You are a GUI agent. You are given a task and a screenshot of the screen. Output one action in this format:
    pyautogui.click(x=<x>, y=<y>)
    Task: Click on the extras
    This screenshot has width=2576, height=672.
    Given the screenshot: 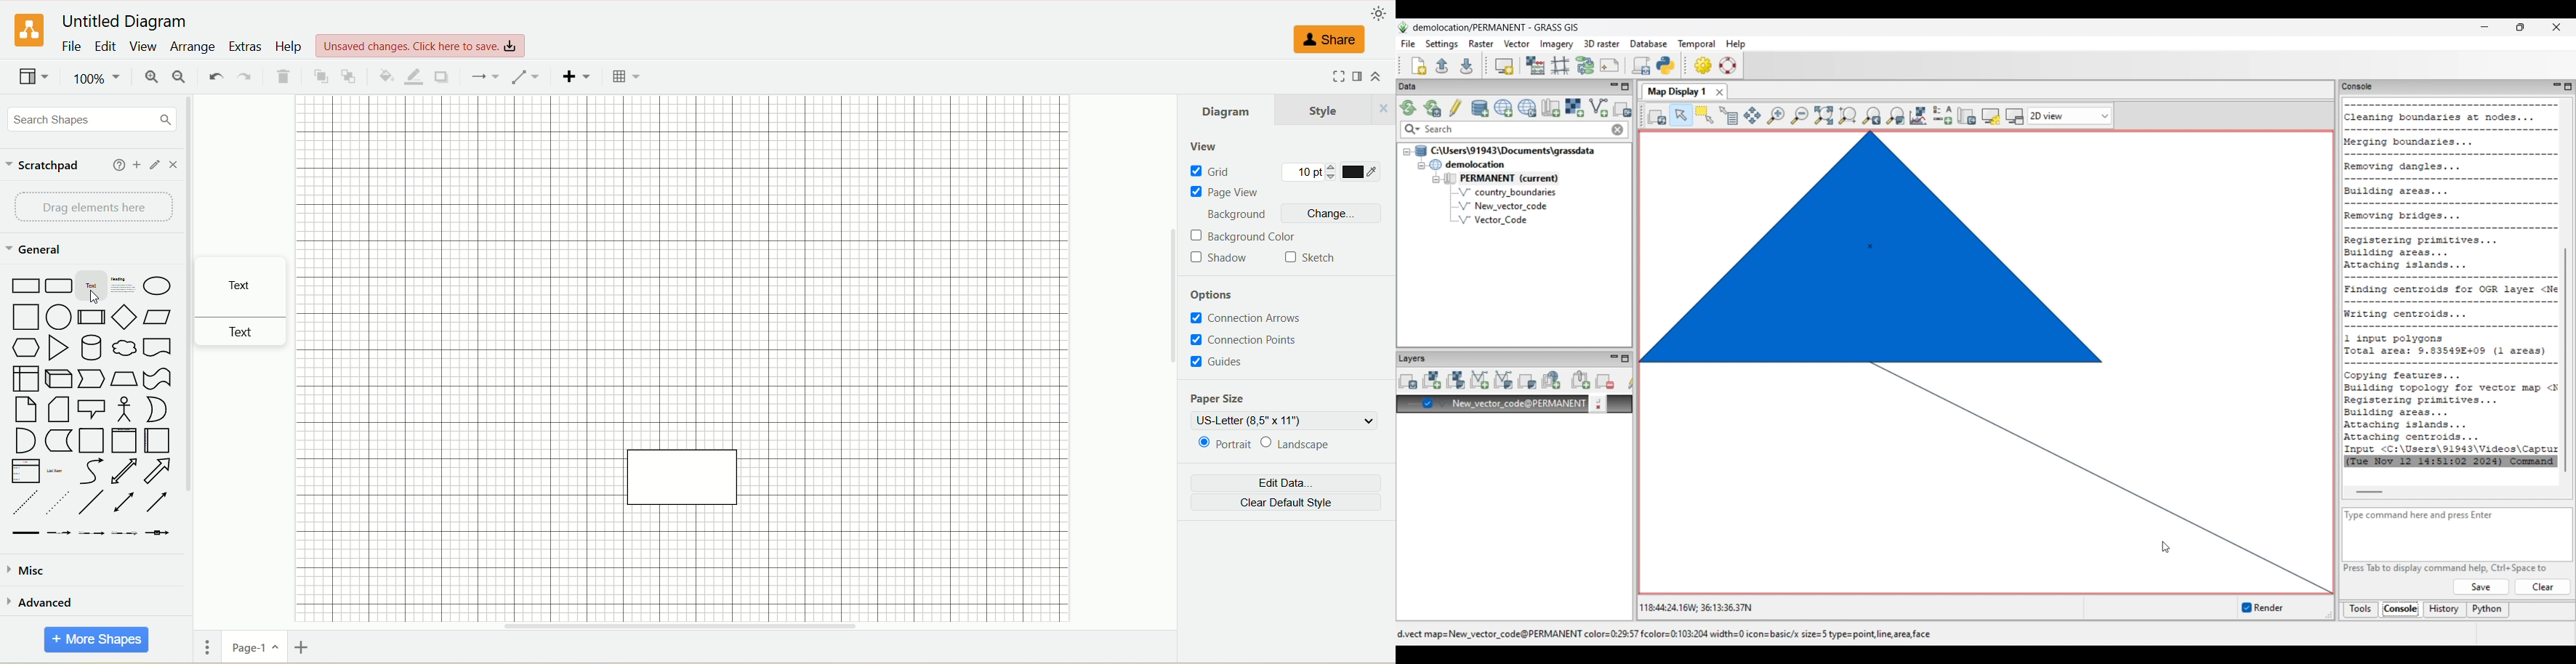 What is the action you would take?
    pyautogui.click(x=245, y=45)
    